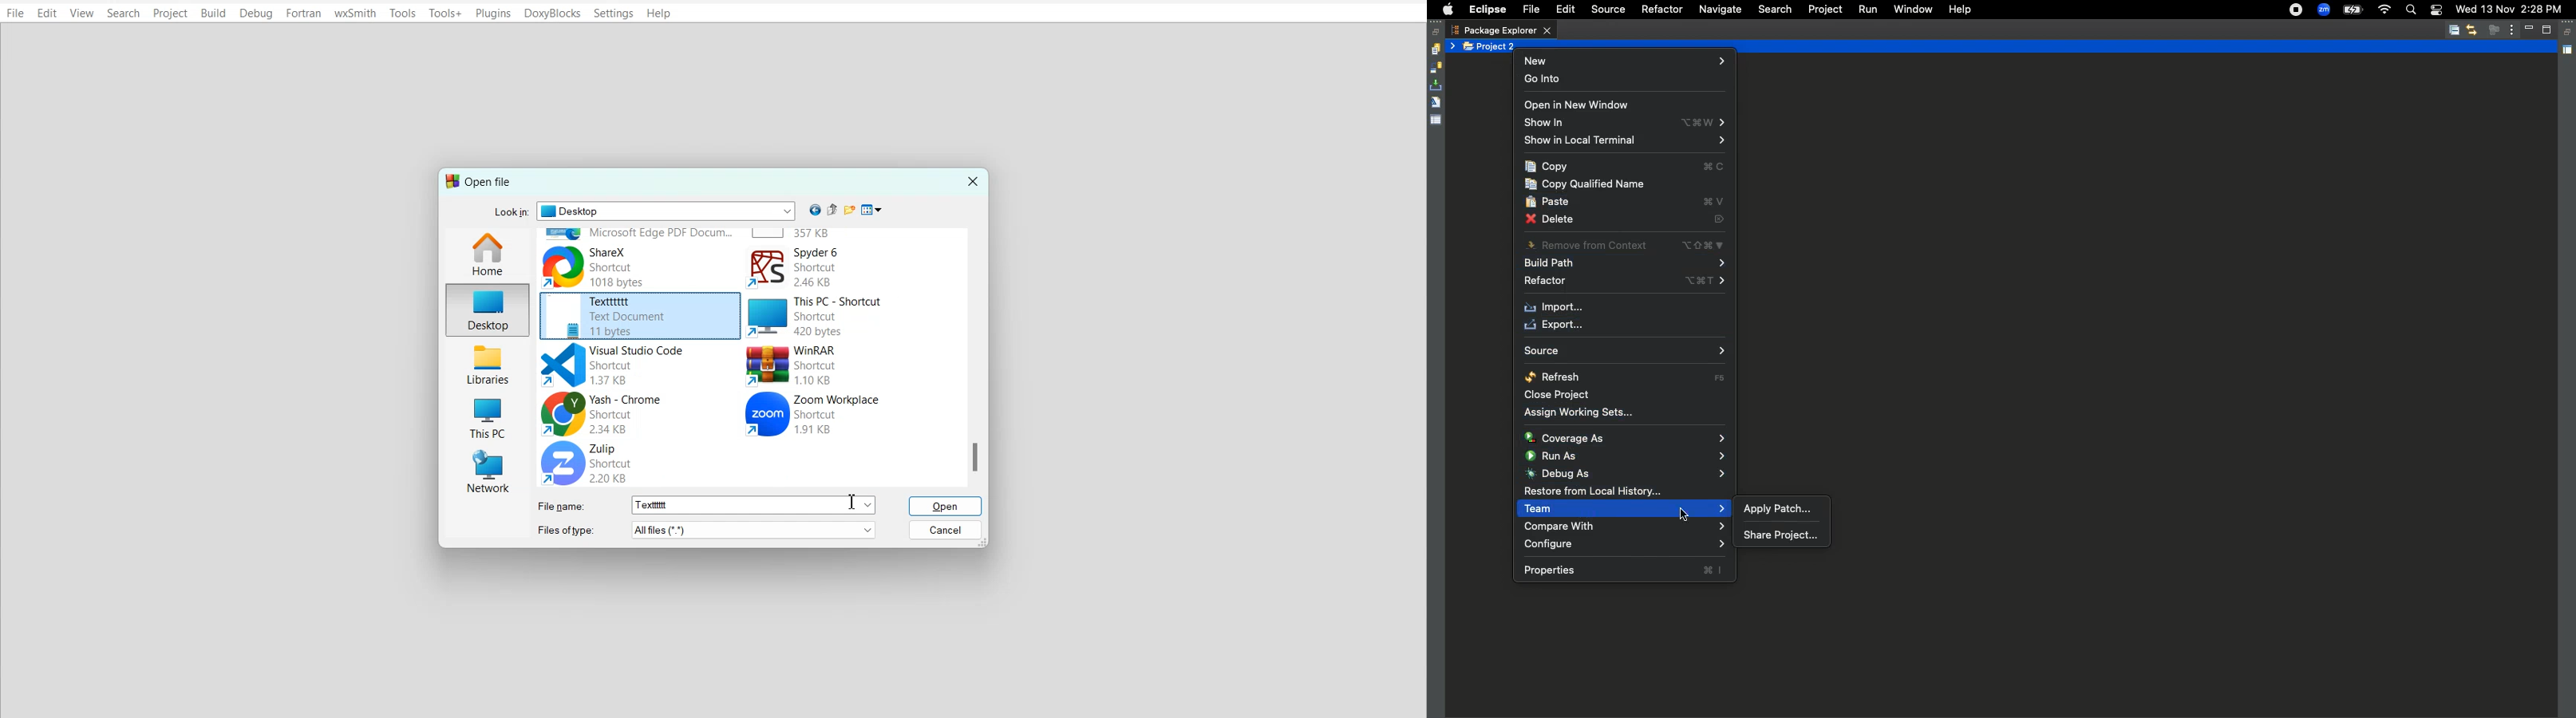 This screenshot has width=2576, height=728. What do you see at coordinates (947, 506) in the screenshot?
I see `Open ` at bounding box center [947, 506].